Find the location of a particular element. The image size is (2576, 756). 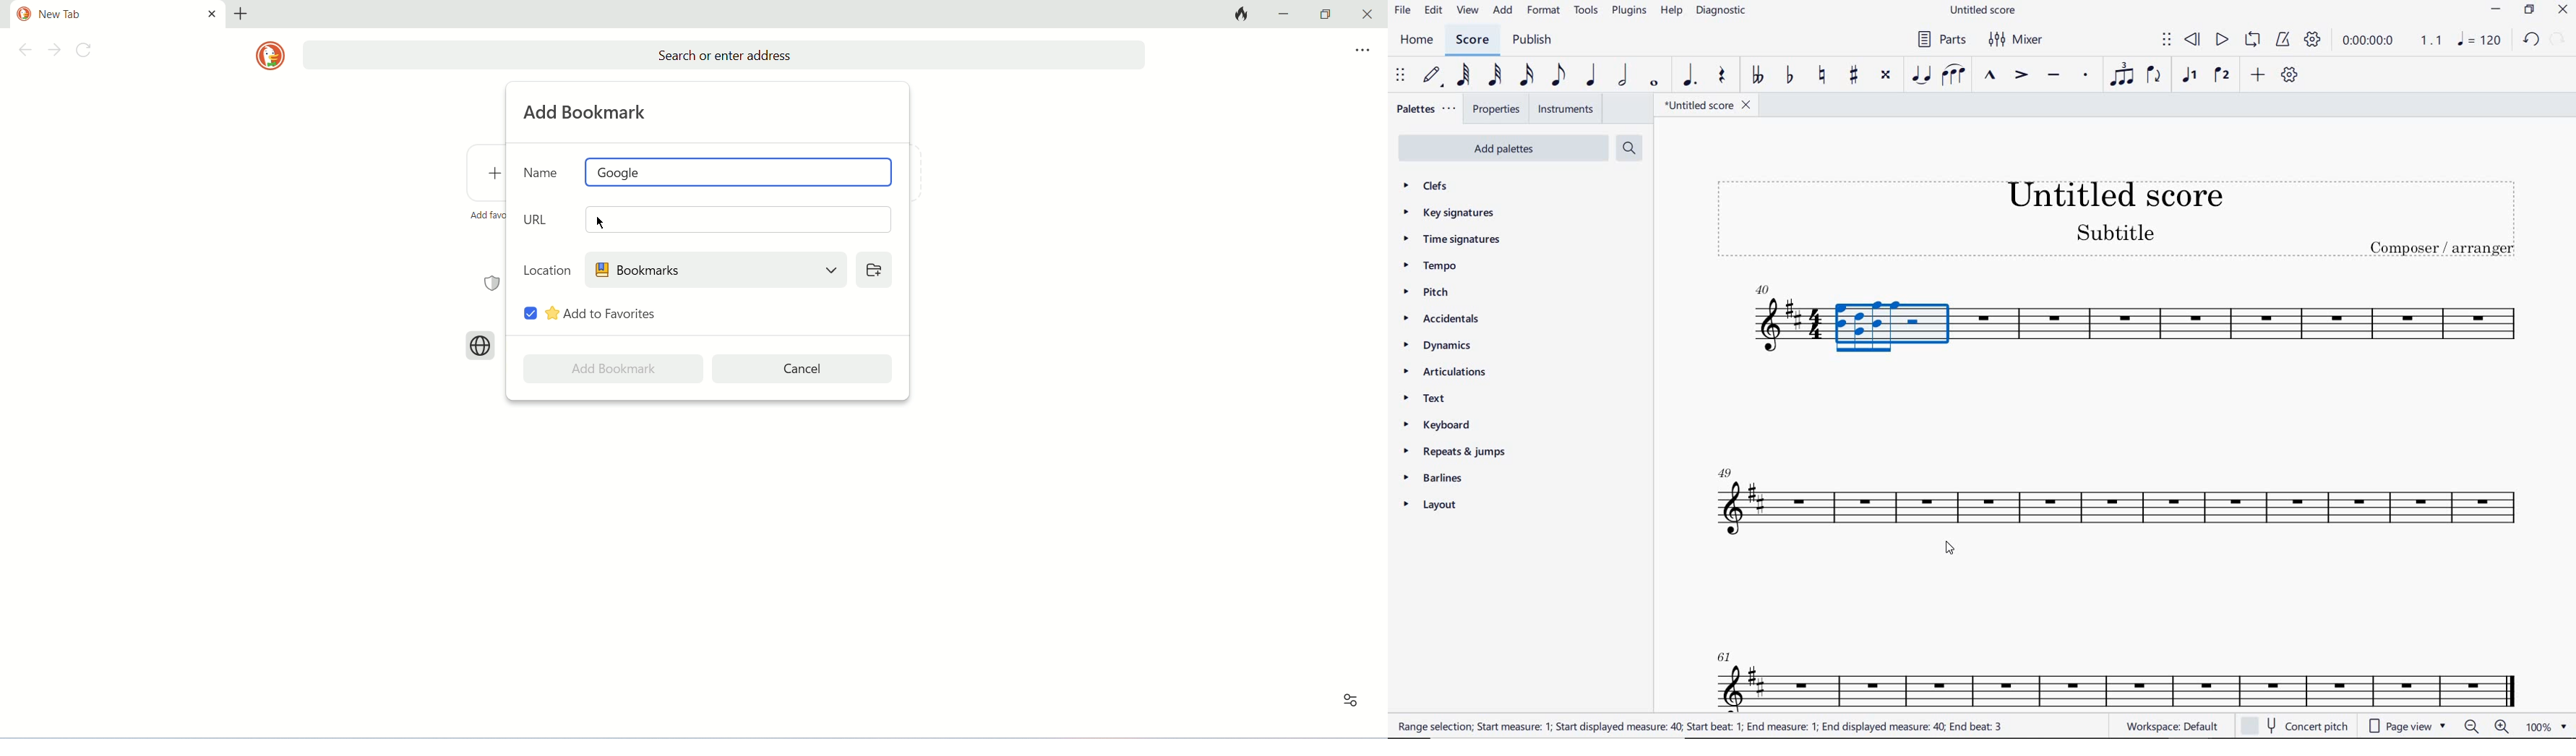

ADD is located at coordinates (1504, 11).